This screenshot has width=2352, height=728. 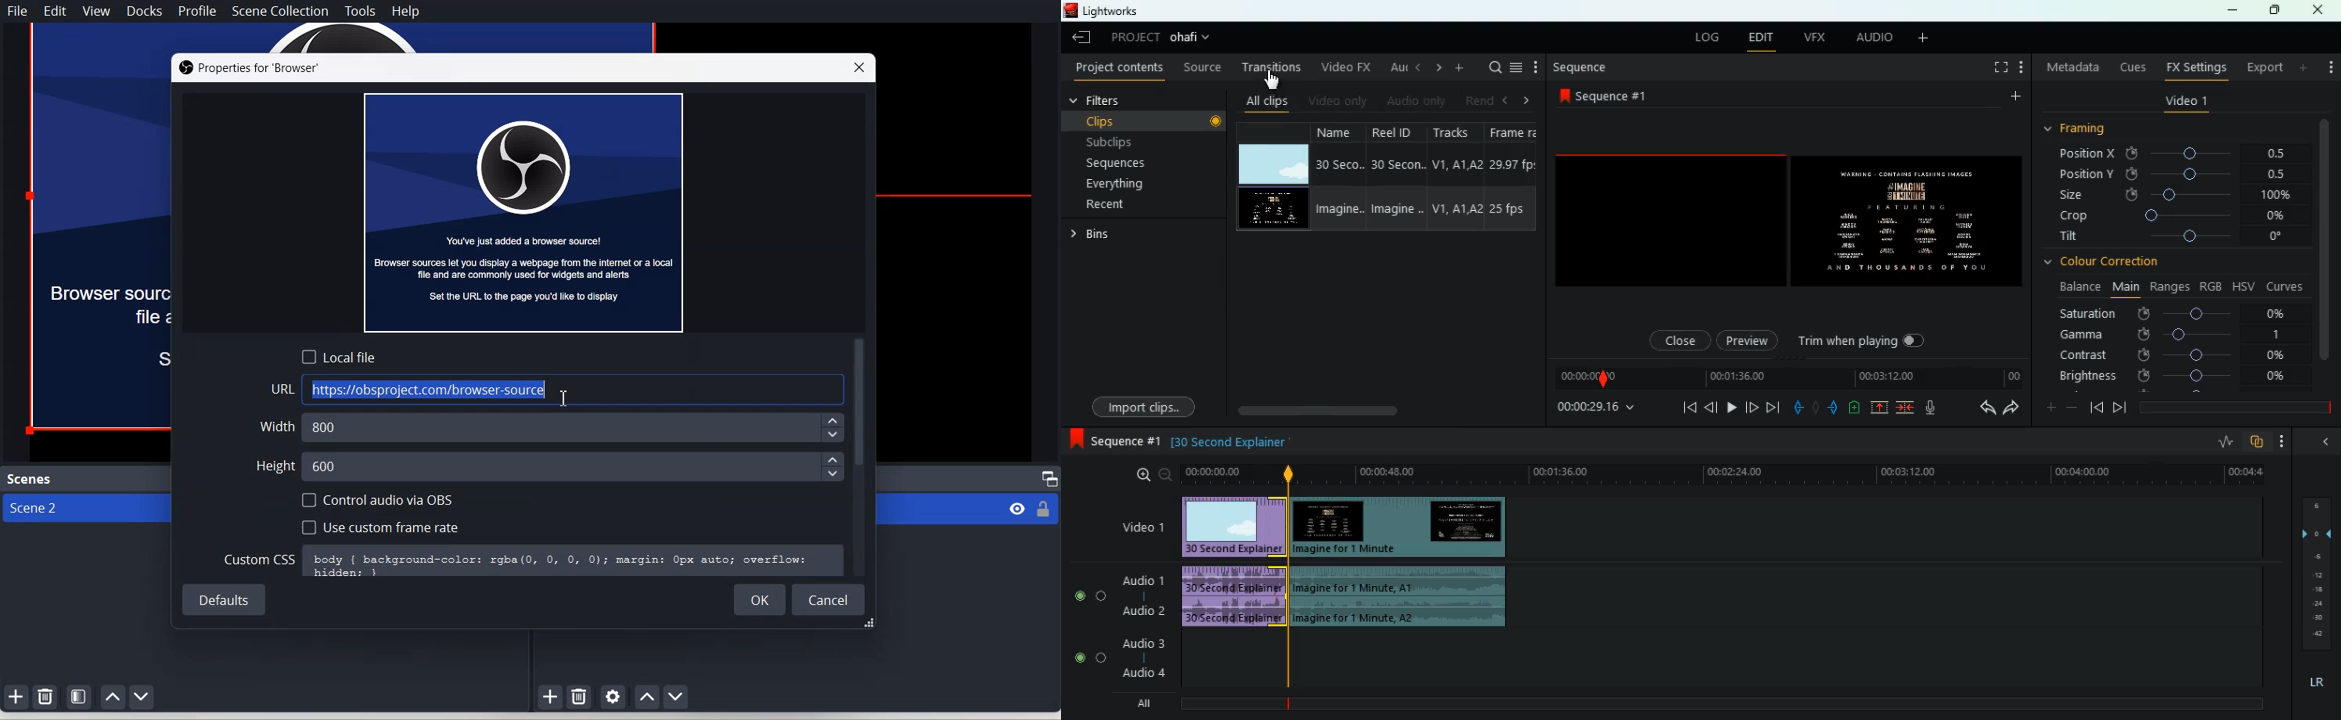 I want to click on framing, so click(x=2087, y=129).